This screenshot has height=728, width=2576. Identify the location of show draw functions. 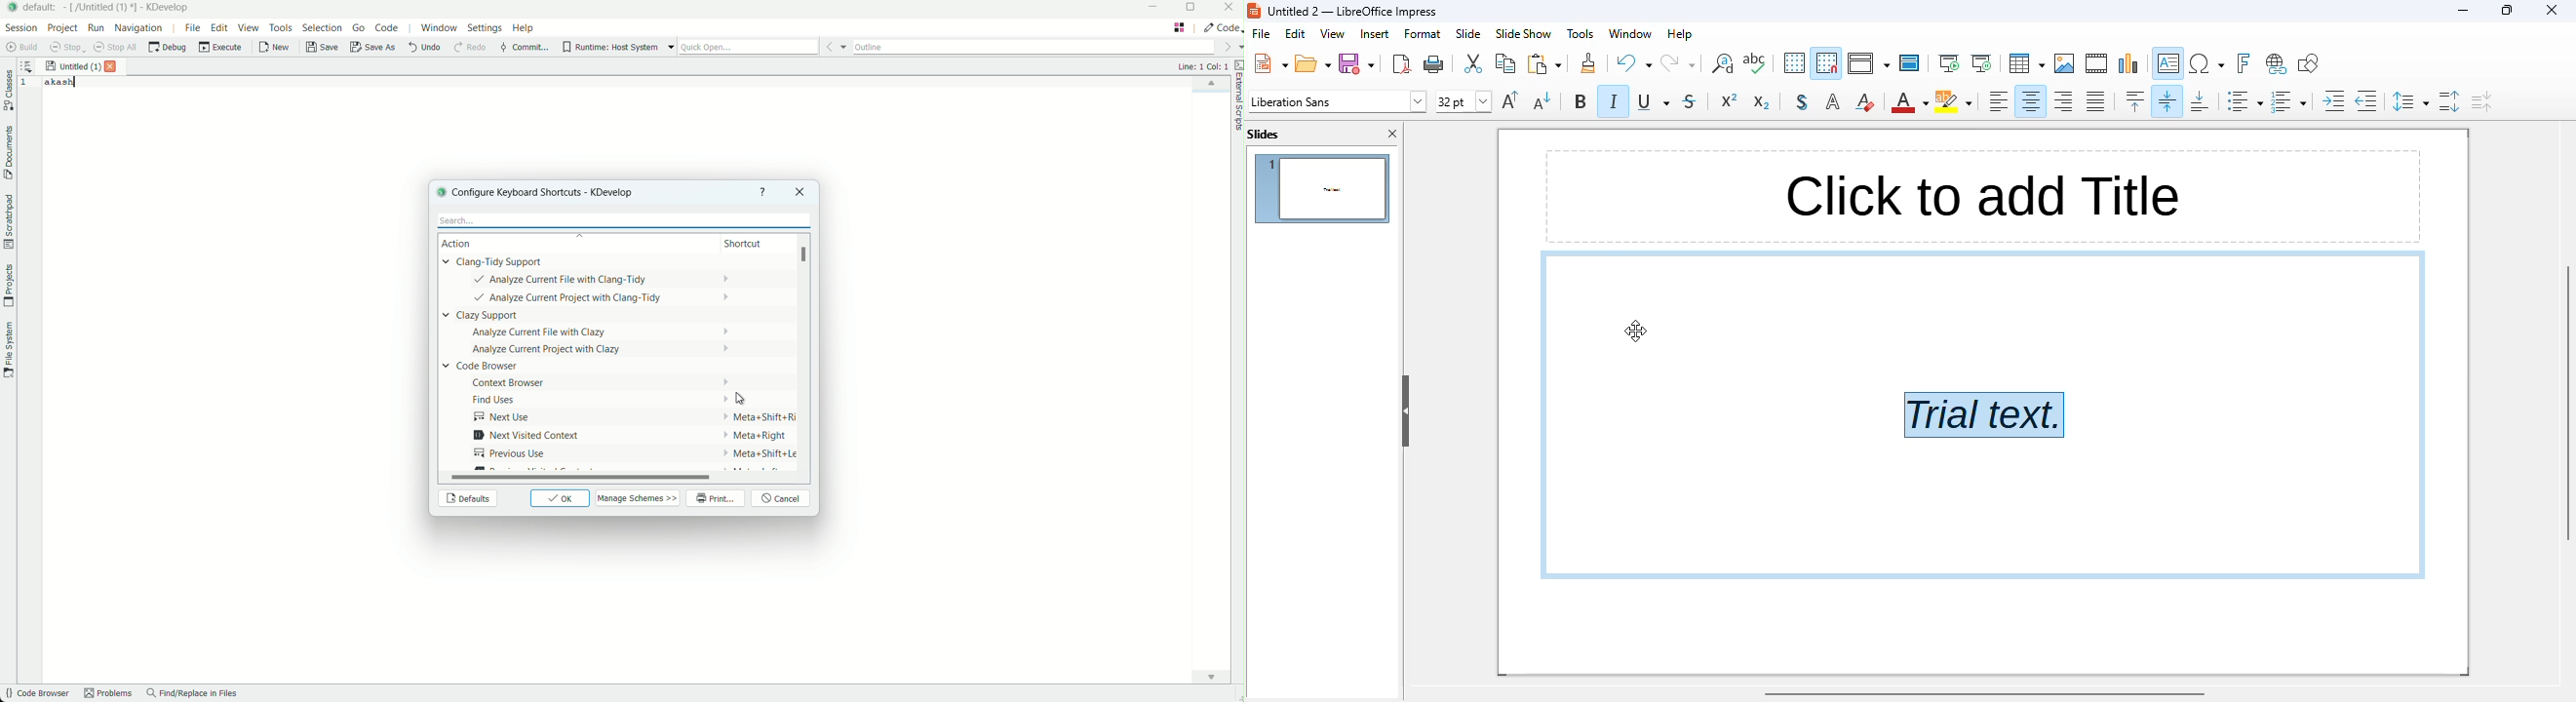
(2309, 63).